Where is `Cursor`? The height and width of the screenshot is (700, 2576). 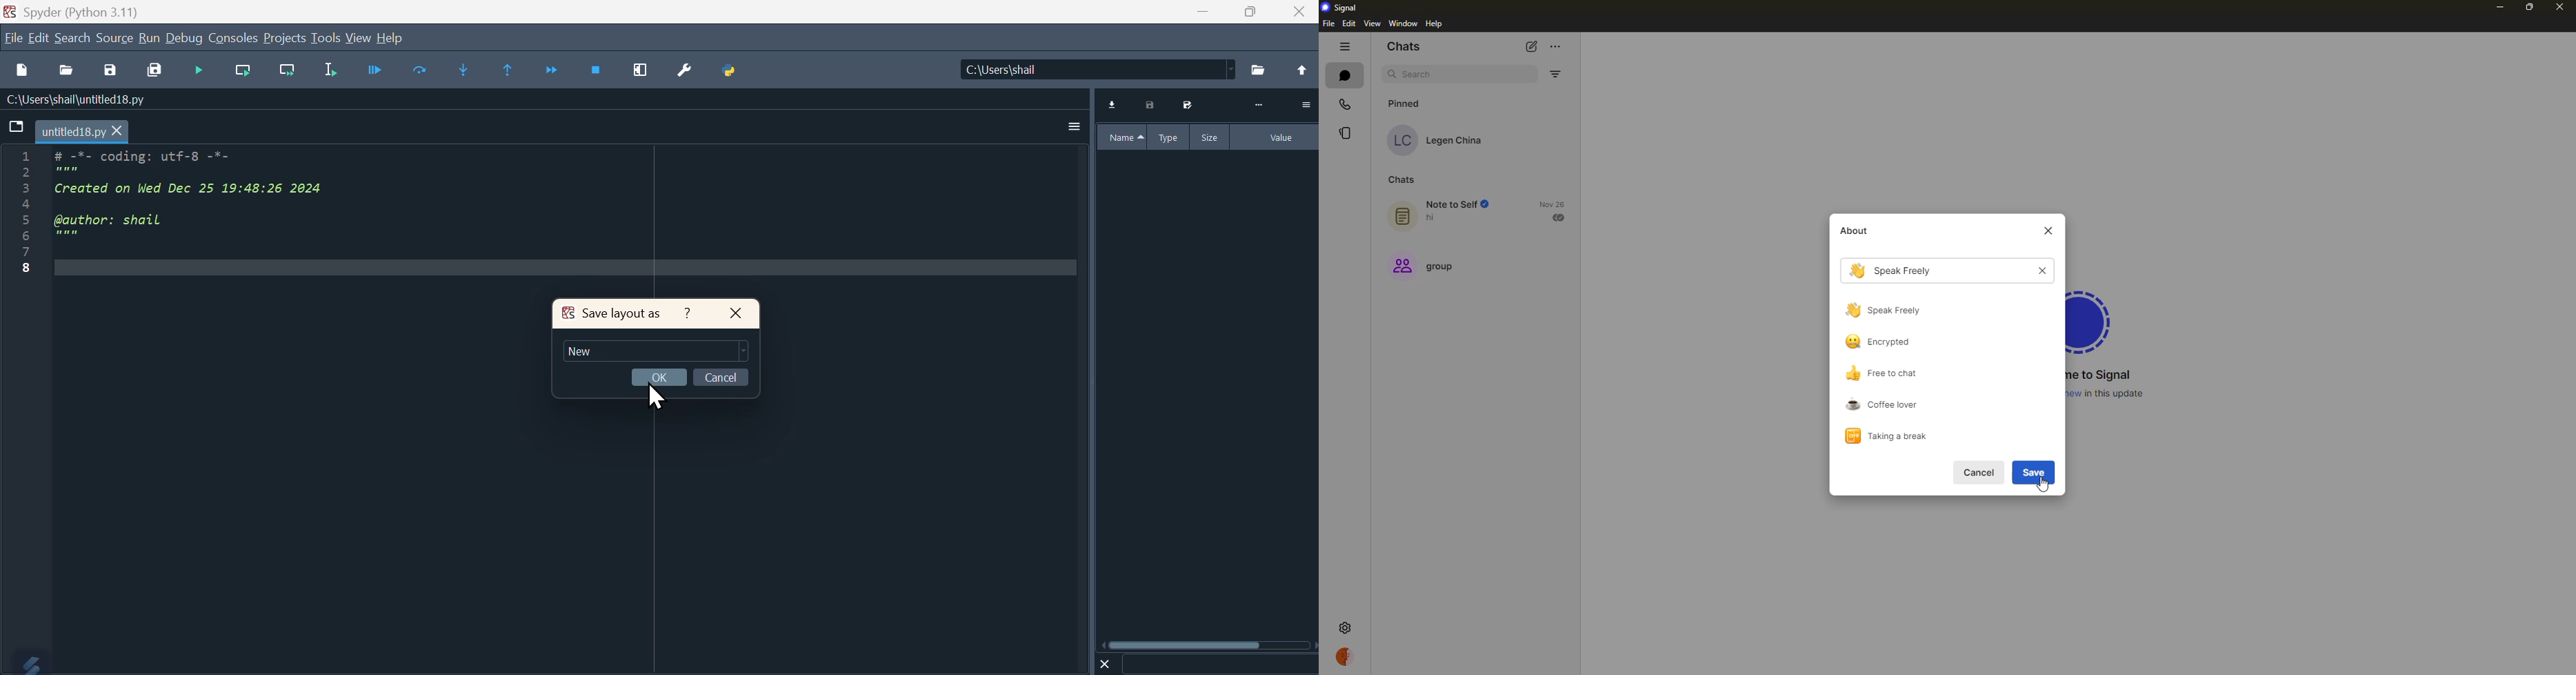
Cursor is located at coordinates (656, 395).